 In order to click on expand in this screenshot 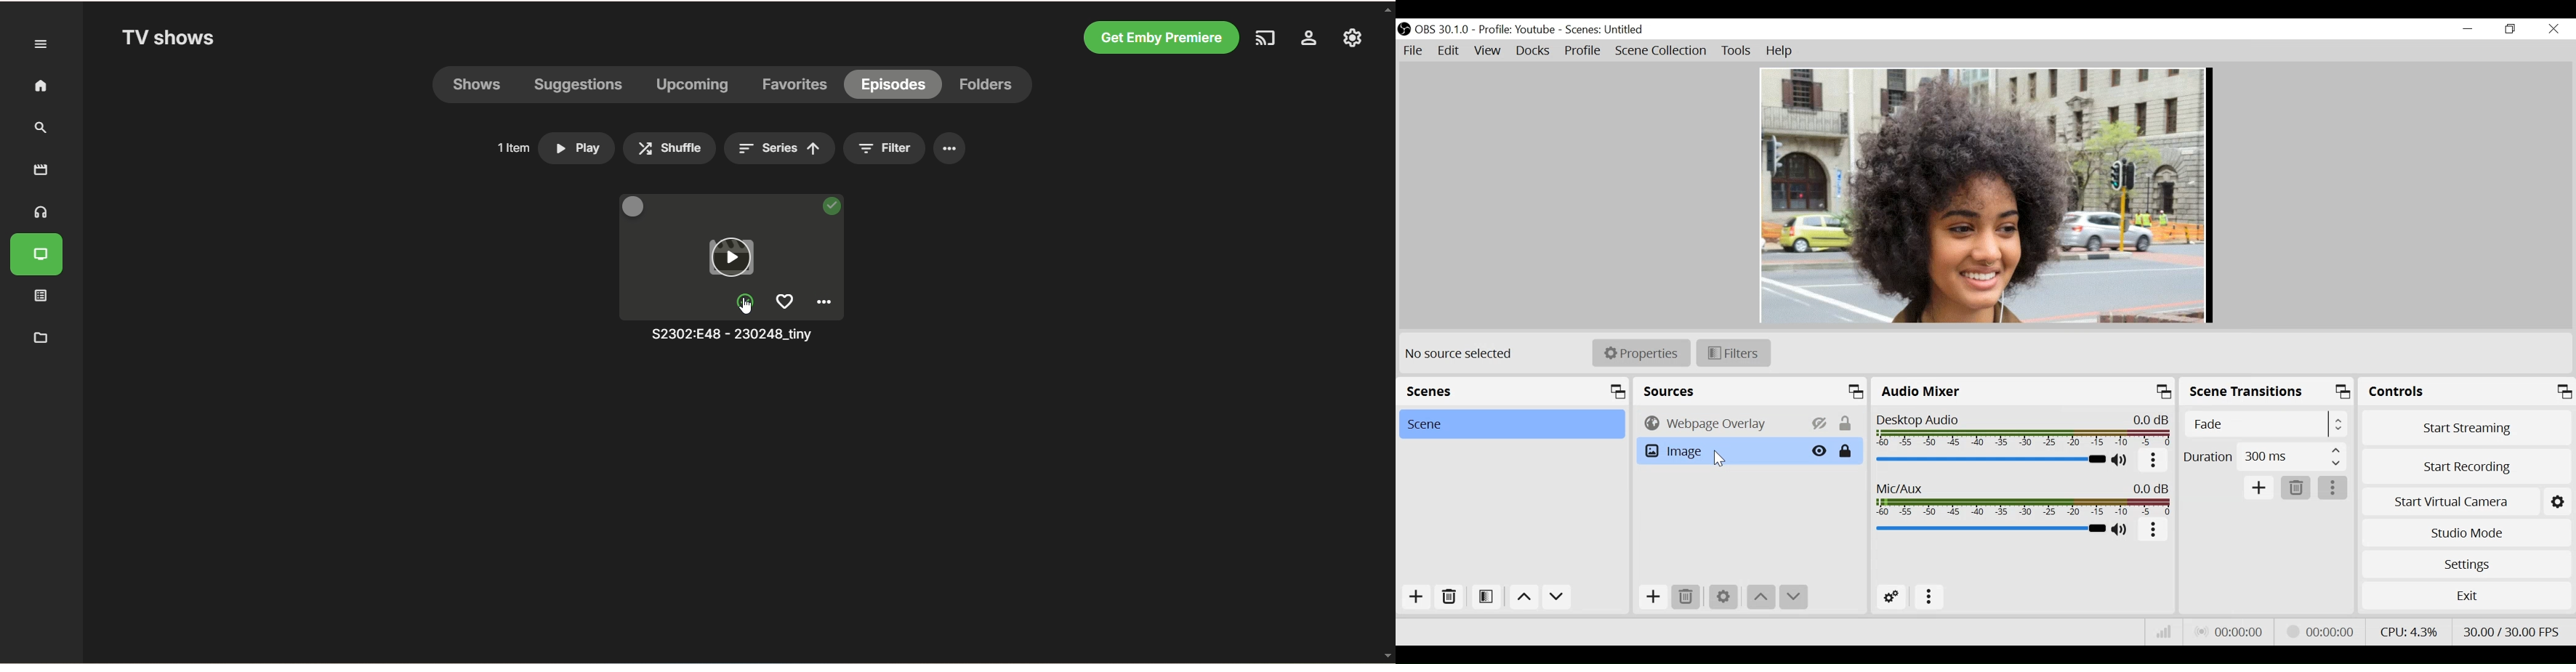, I will do `click(40, 44)`.